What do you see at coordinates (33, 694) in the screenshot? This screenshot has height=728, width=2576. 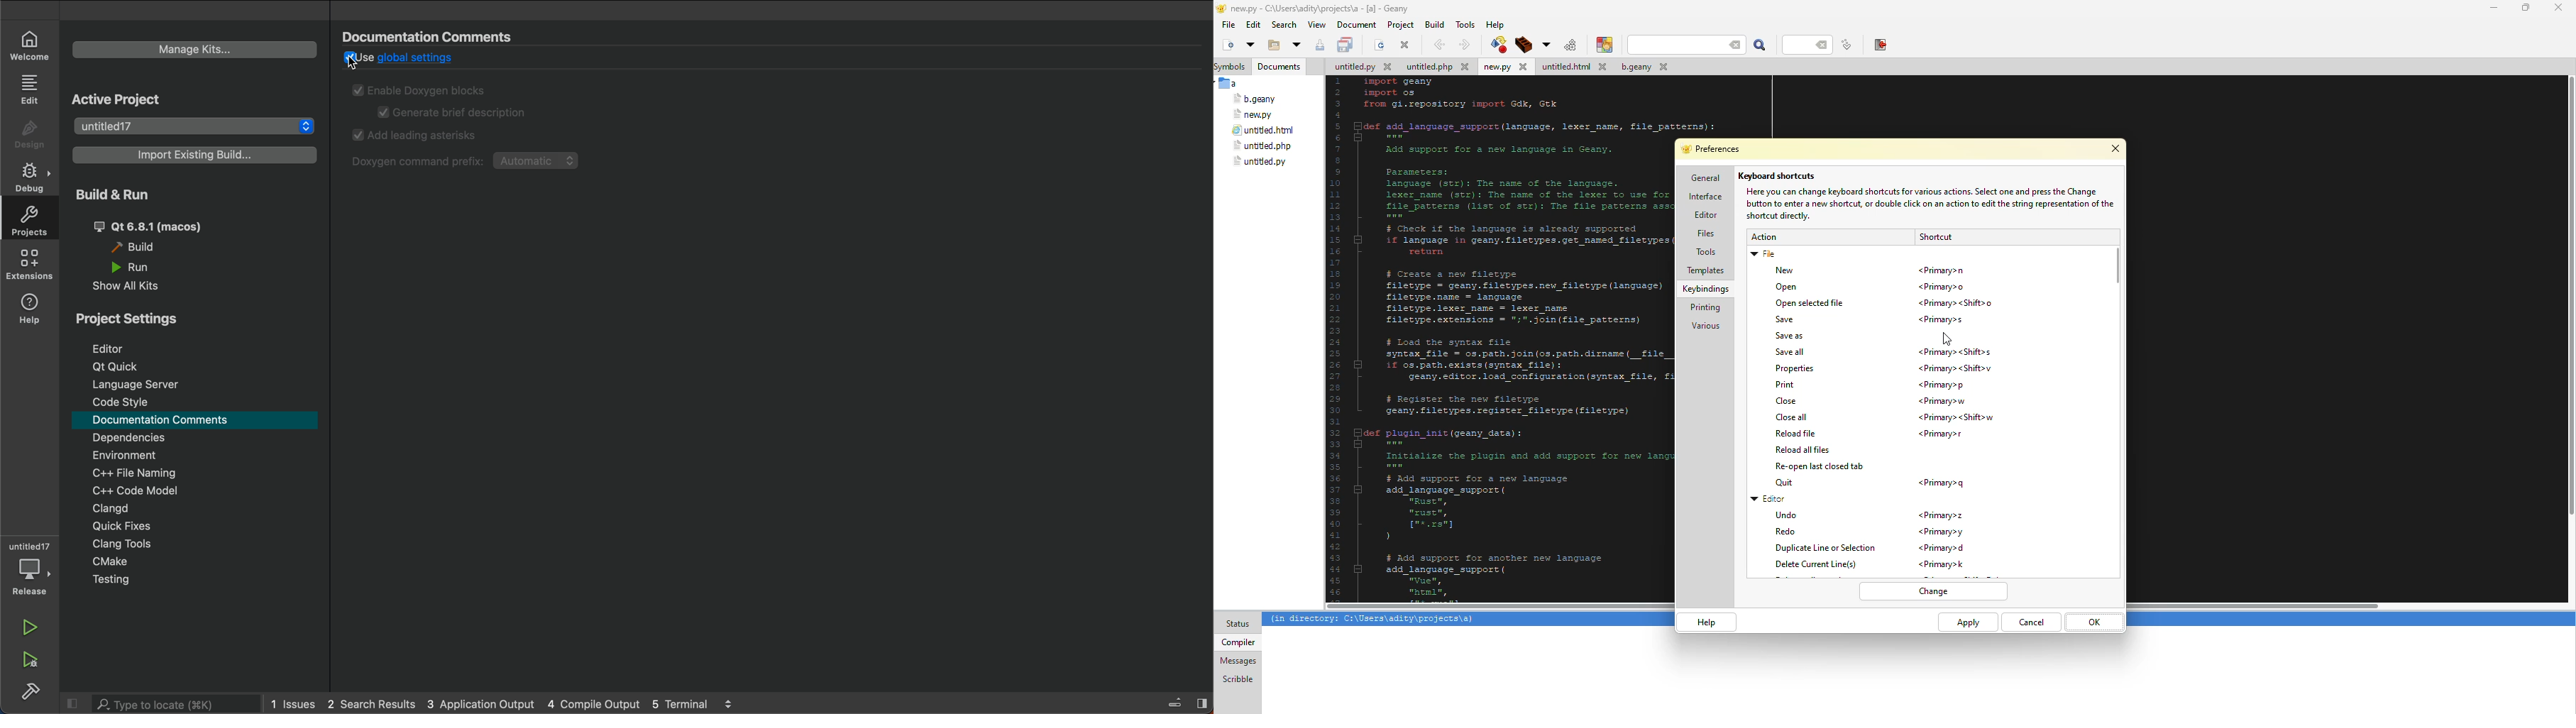 I see `build` at bounding box center [33, 694].